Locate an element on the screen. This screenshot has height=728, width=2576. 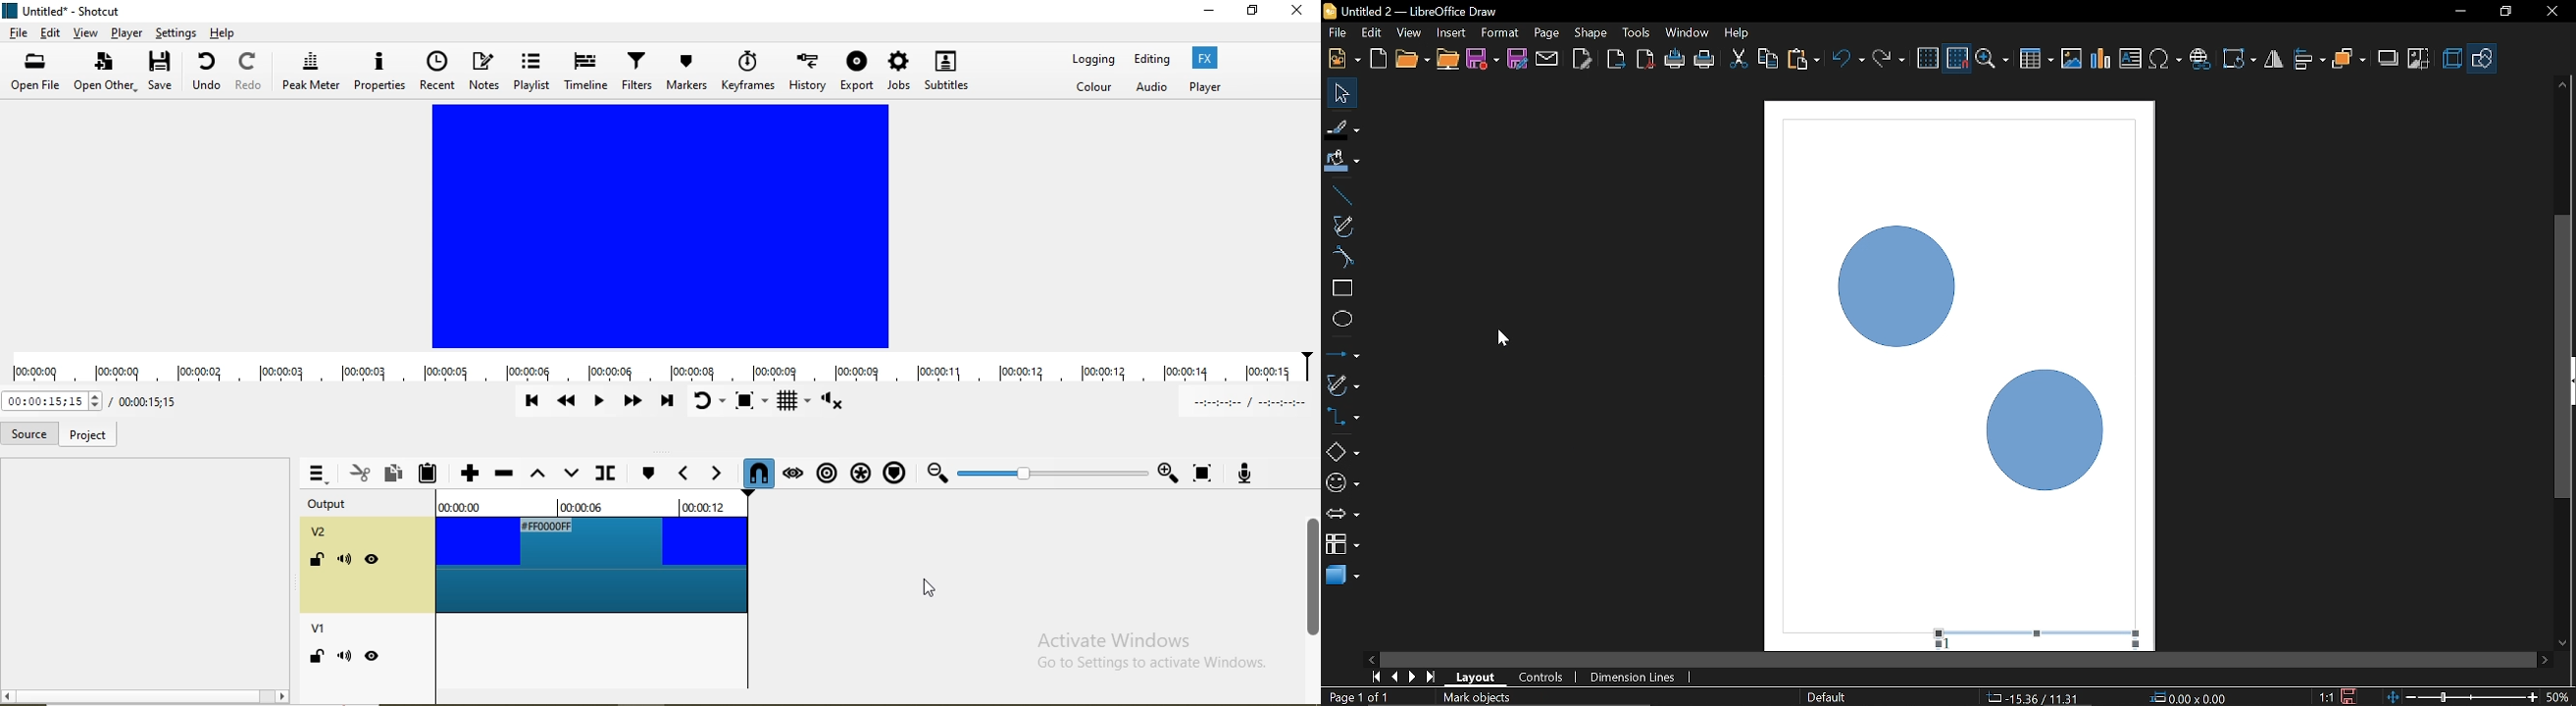
Next page is located at coordinates (1413, 677).